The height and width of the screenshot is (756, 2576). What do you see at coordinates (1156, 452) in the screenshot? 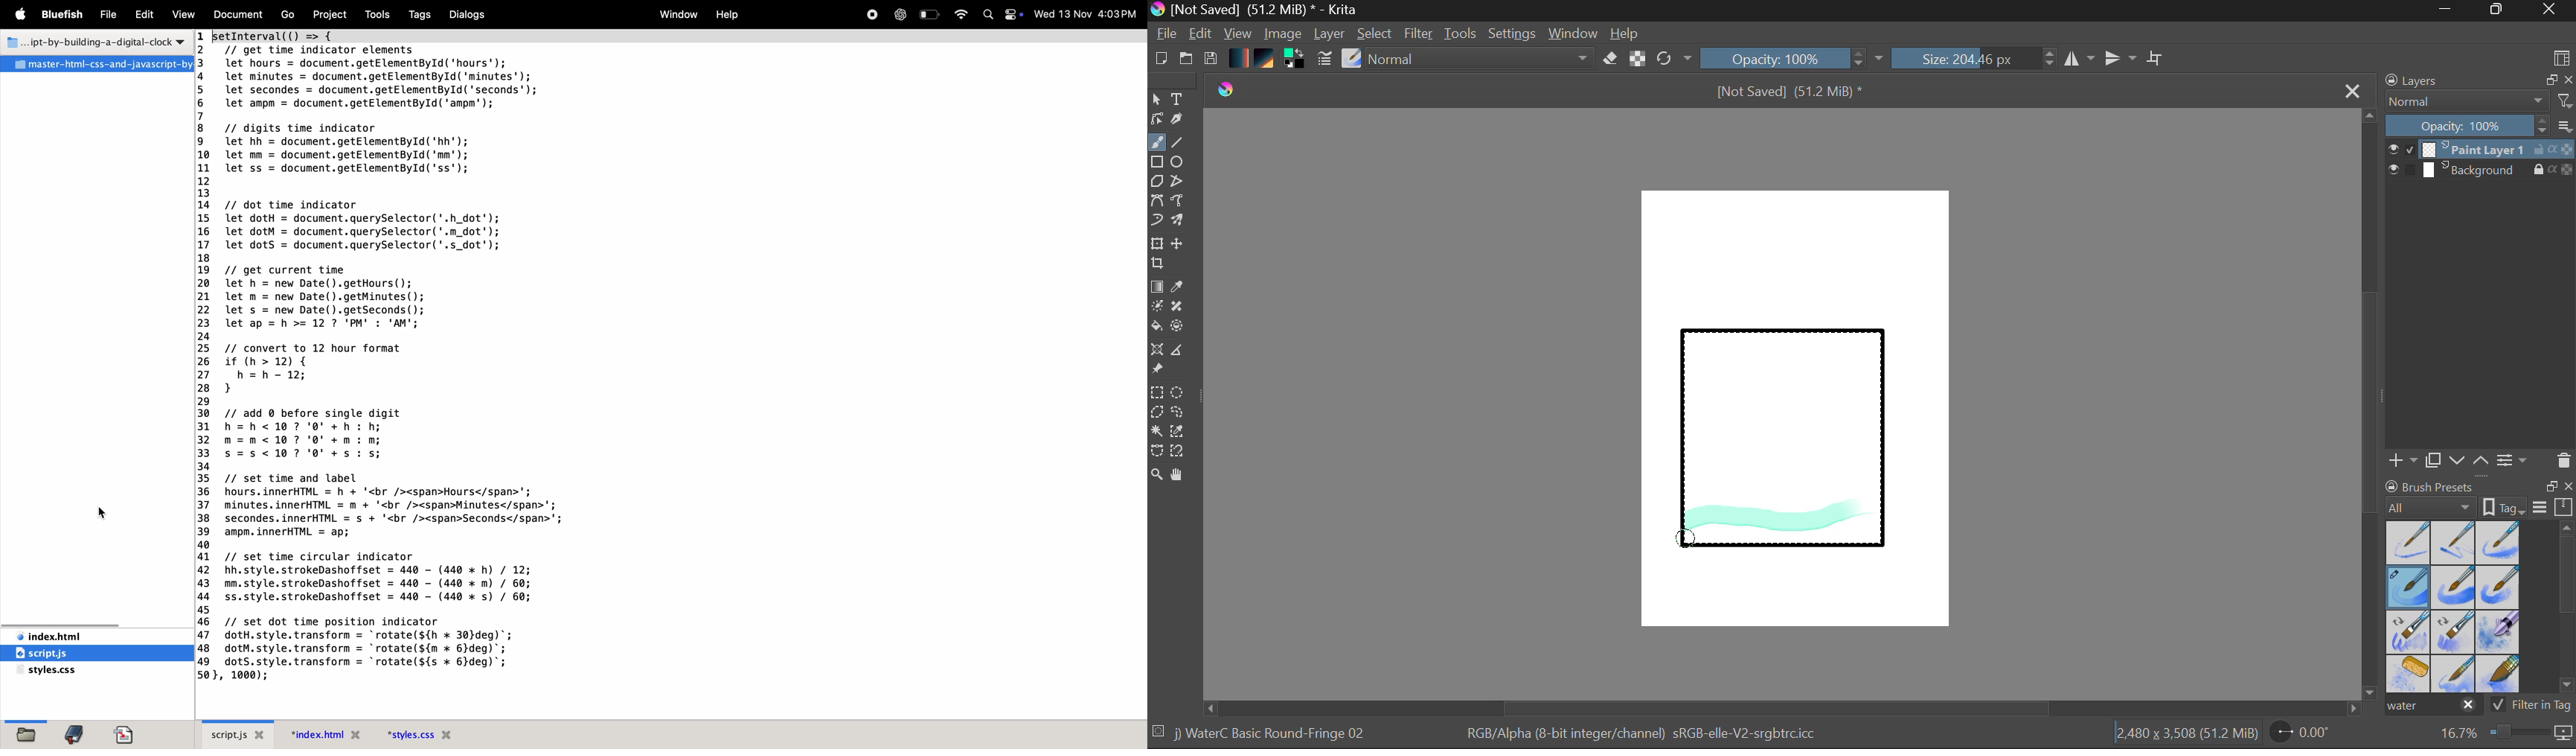
I see `Bezier Curve Selector` at bounding box center [1156, 452].